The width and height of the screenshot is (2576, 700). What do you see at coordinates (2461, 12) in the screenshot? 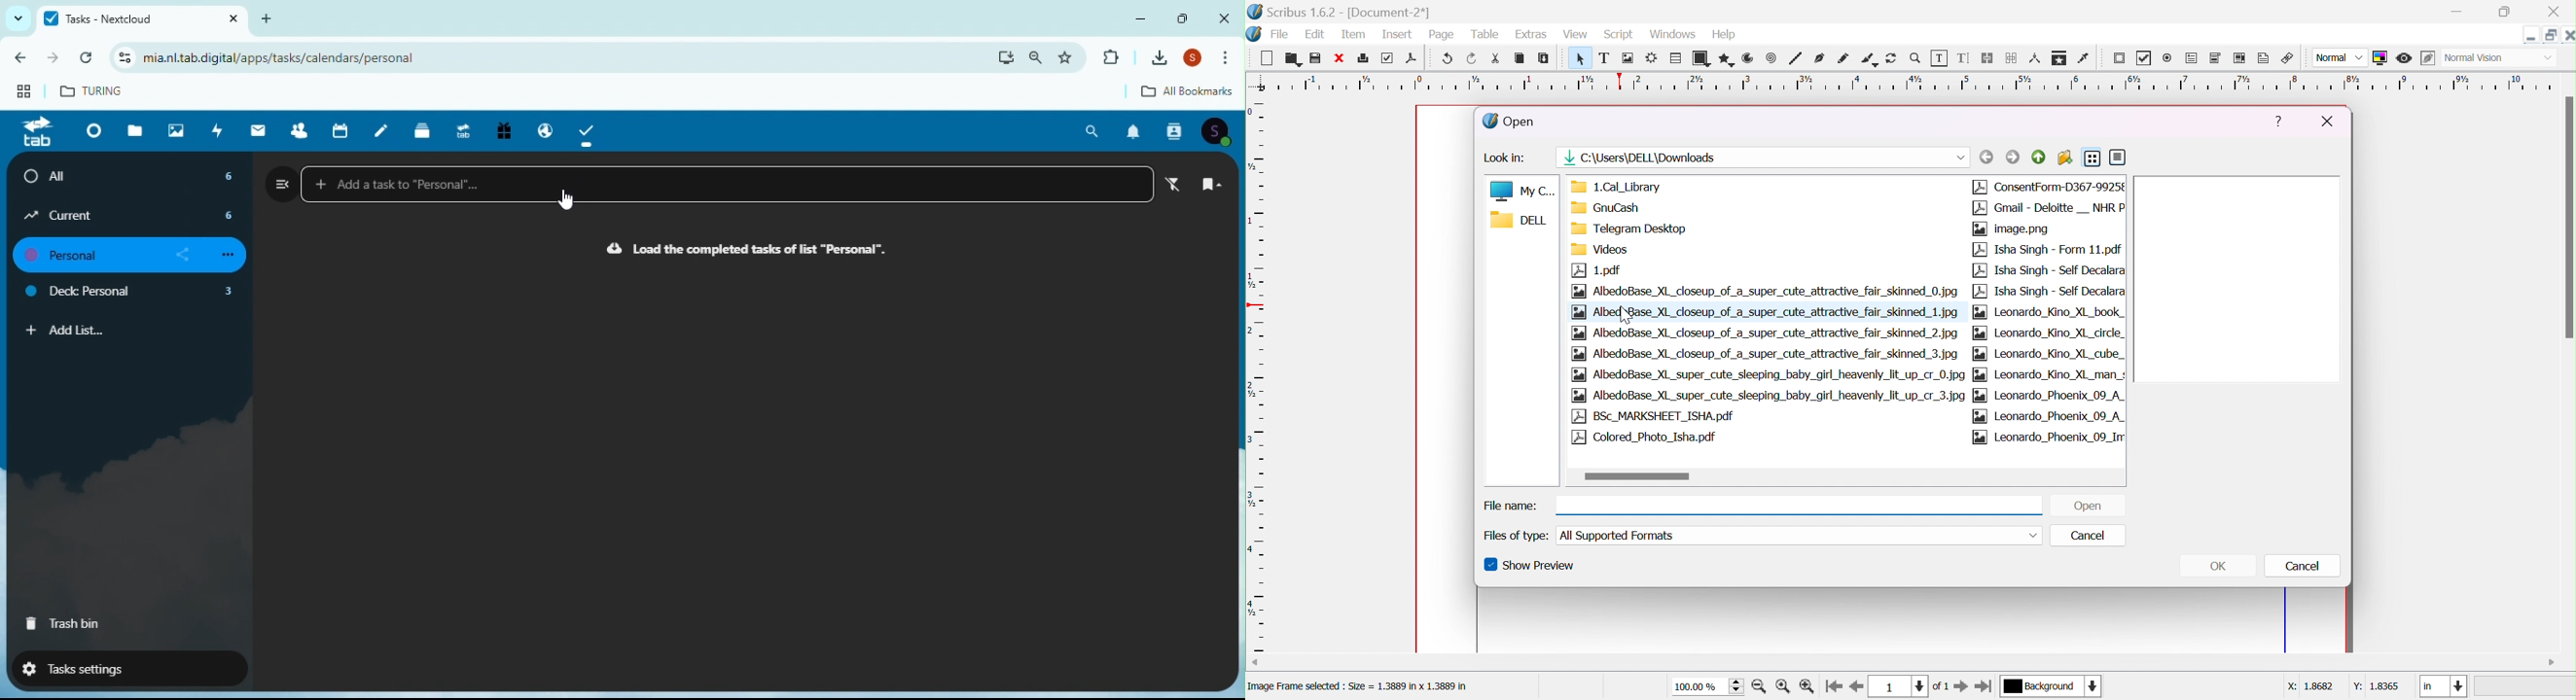
I see `minimize` at bounding box center [2461, 12].